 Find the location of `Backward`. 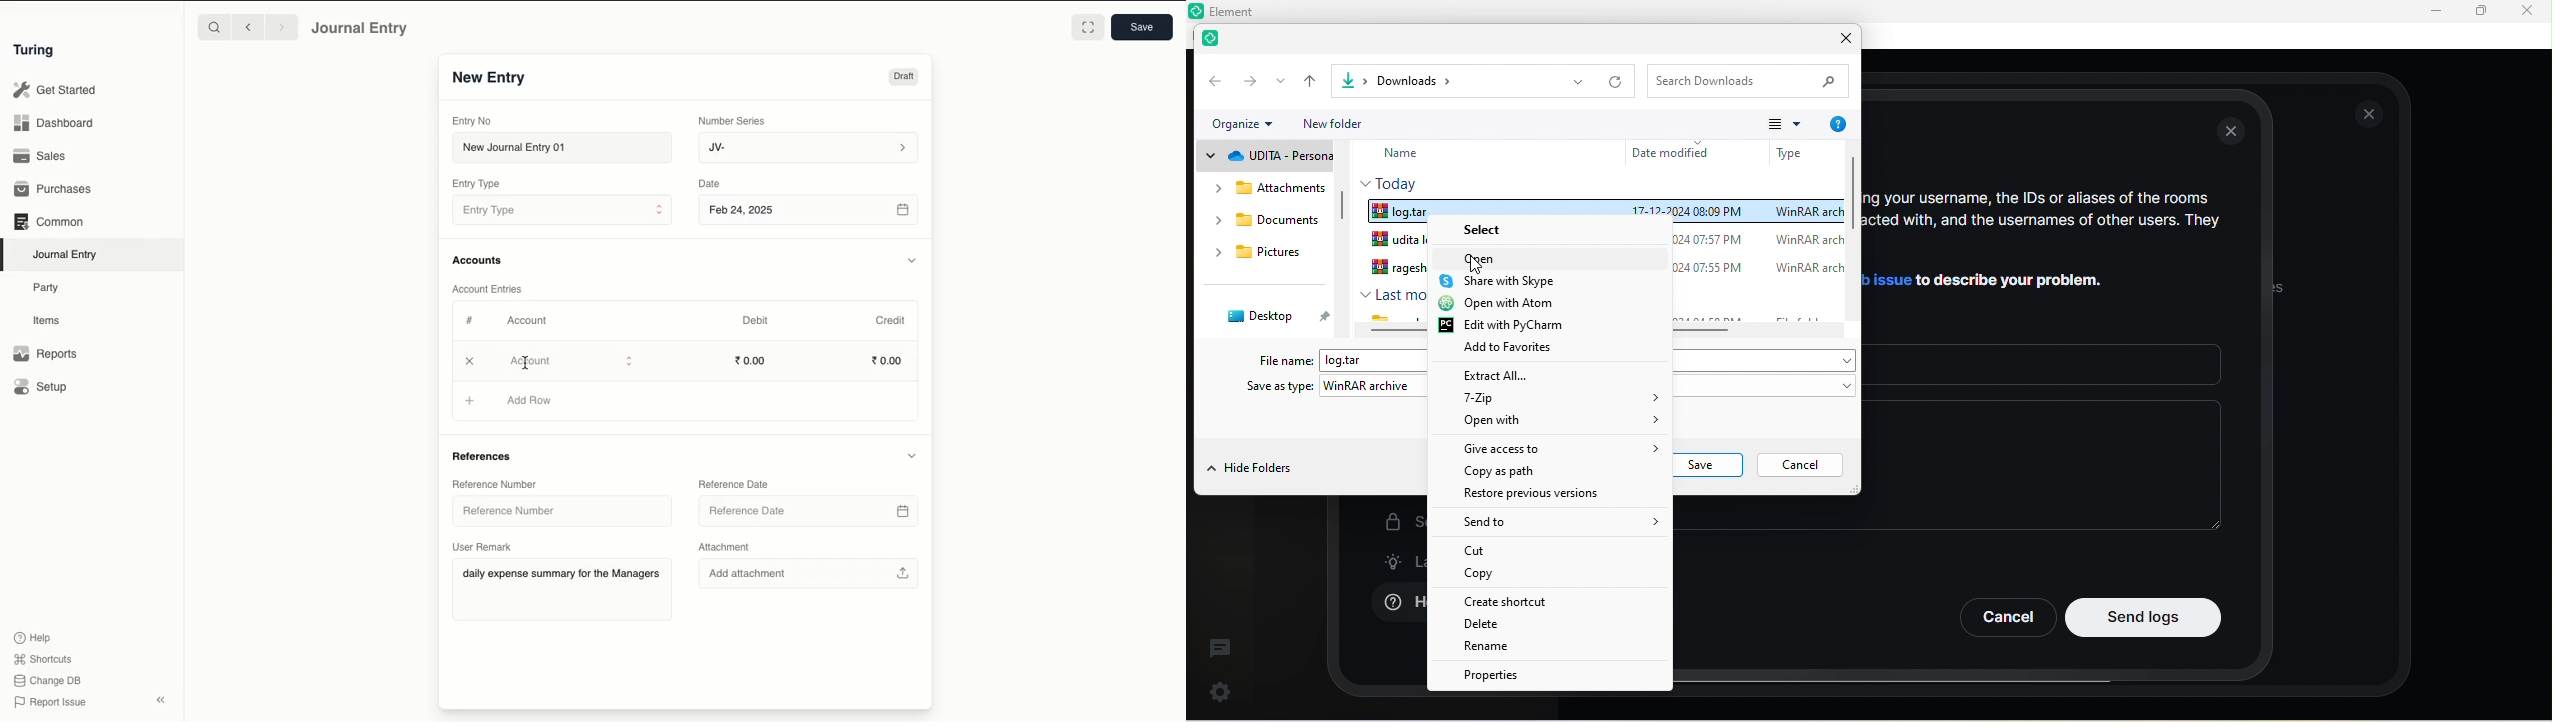

Backward is located at coordinates (248, 26).